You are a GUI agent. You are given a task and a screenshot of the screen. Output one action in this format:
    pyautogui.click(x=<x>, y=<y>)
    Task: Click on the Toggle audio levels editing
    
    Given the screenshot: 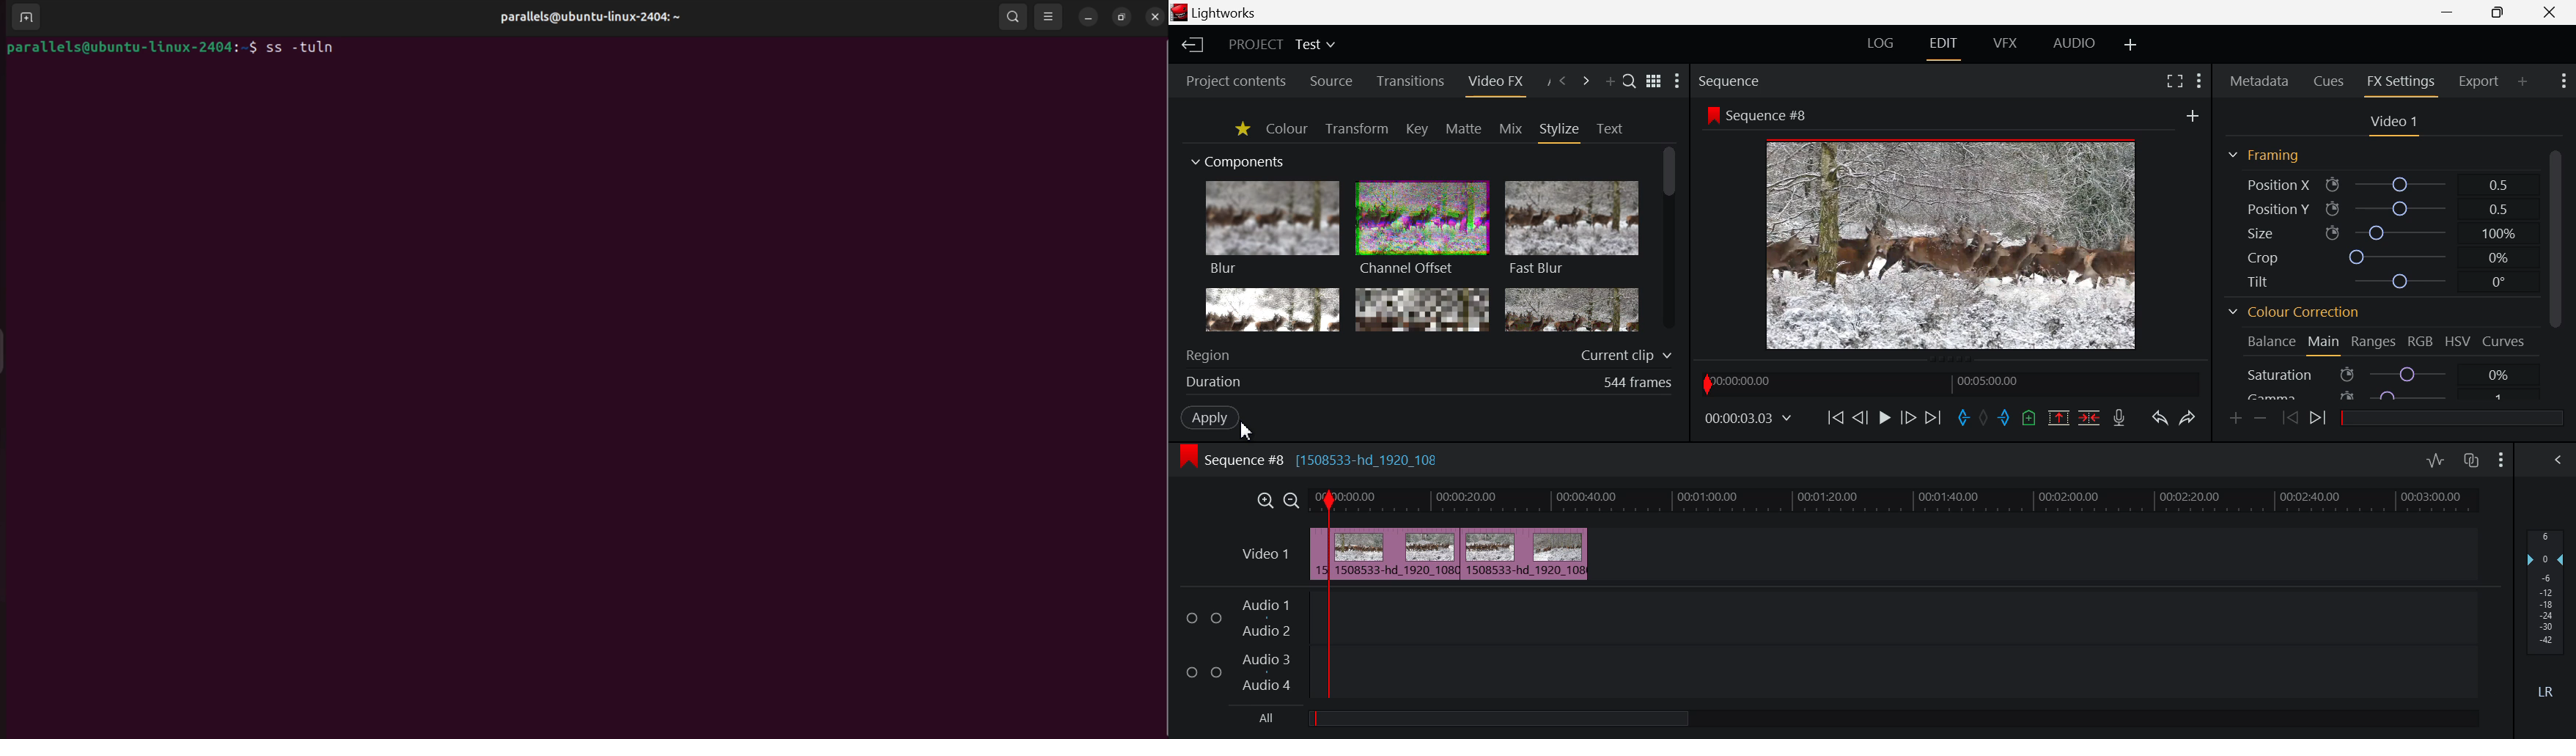 What is the action you would take?
    pyautogui.click(x=2435, y=460)
    